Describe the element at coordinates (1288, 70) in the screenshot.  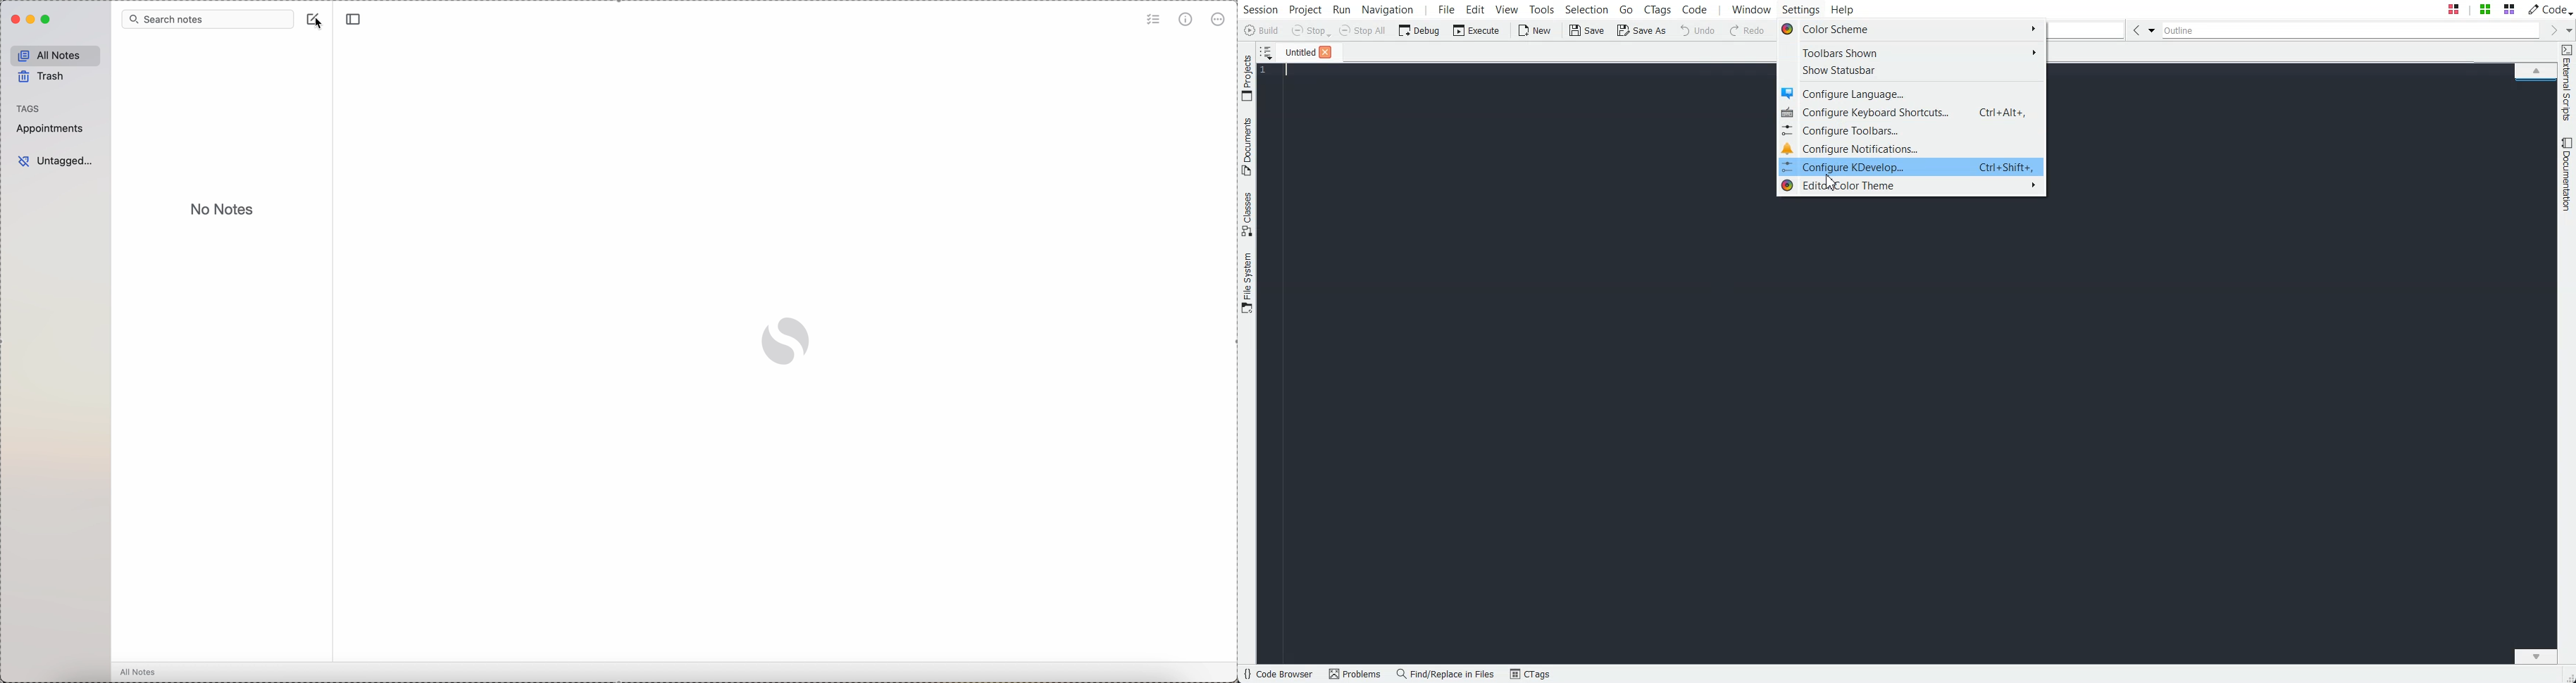
I see `Text Cursor` at that location.